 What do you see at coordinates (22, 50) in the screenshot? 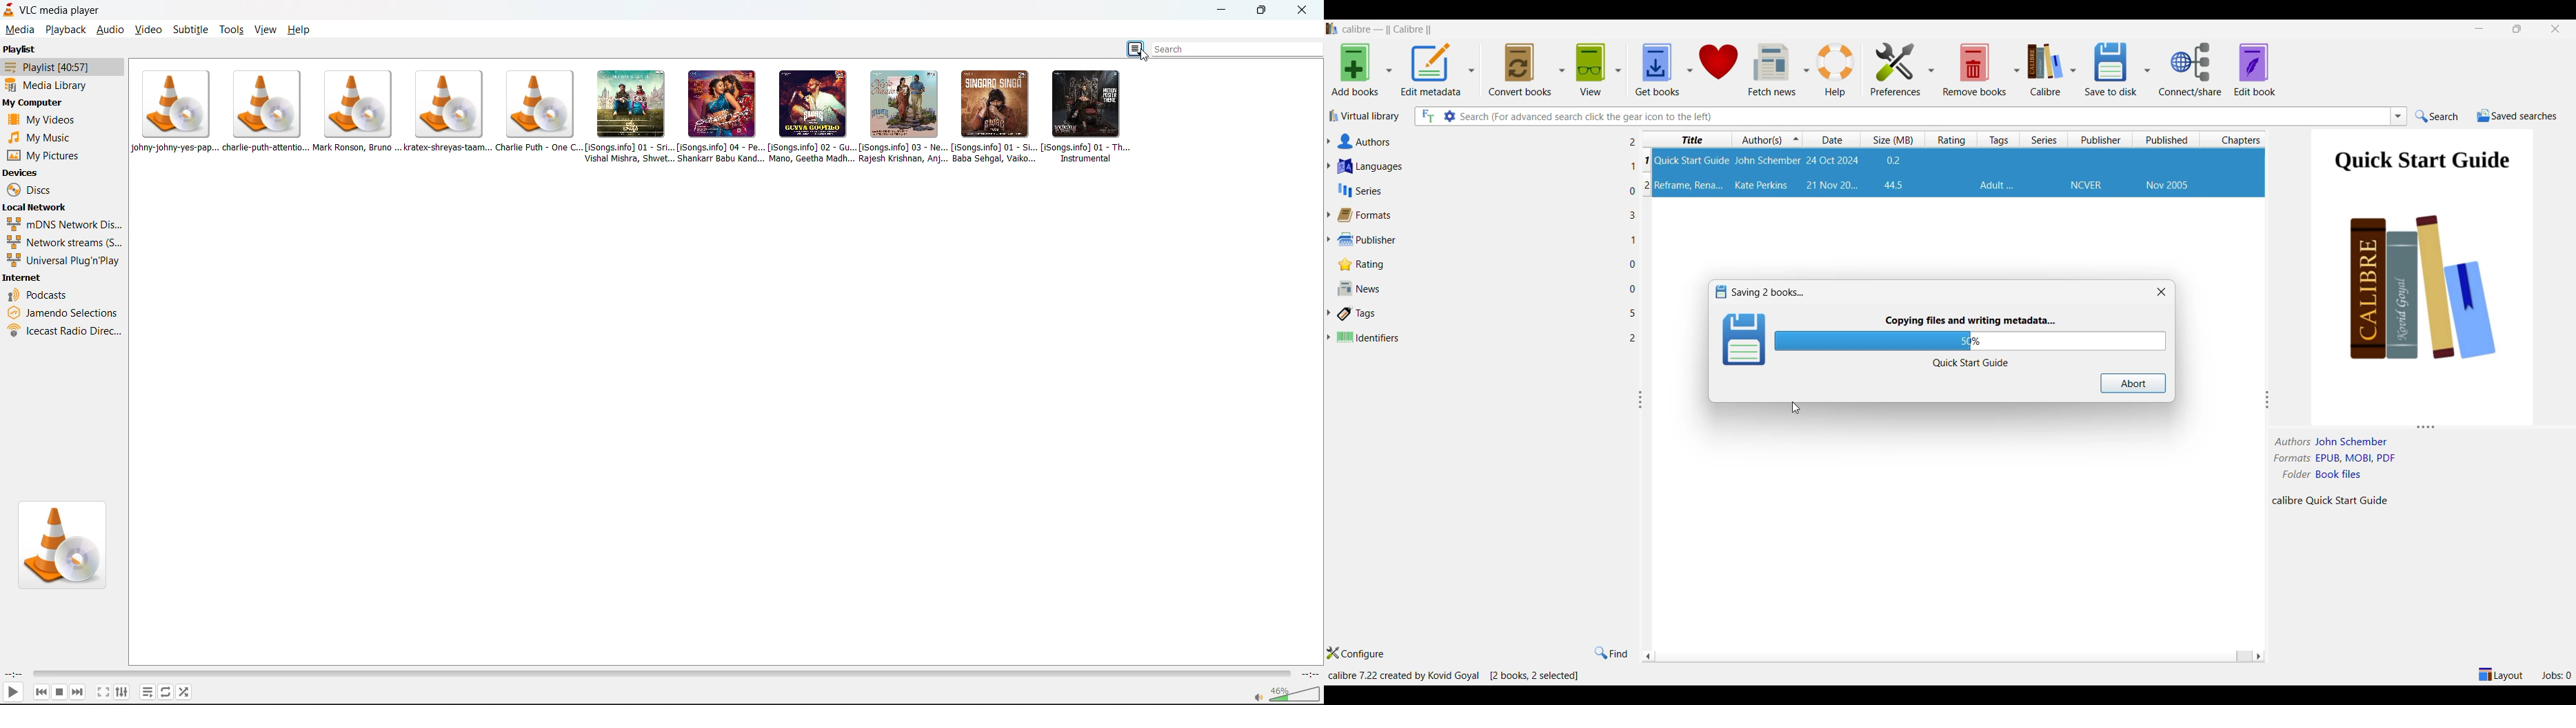
I see `playlist` at bounding box center [22, 50].